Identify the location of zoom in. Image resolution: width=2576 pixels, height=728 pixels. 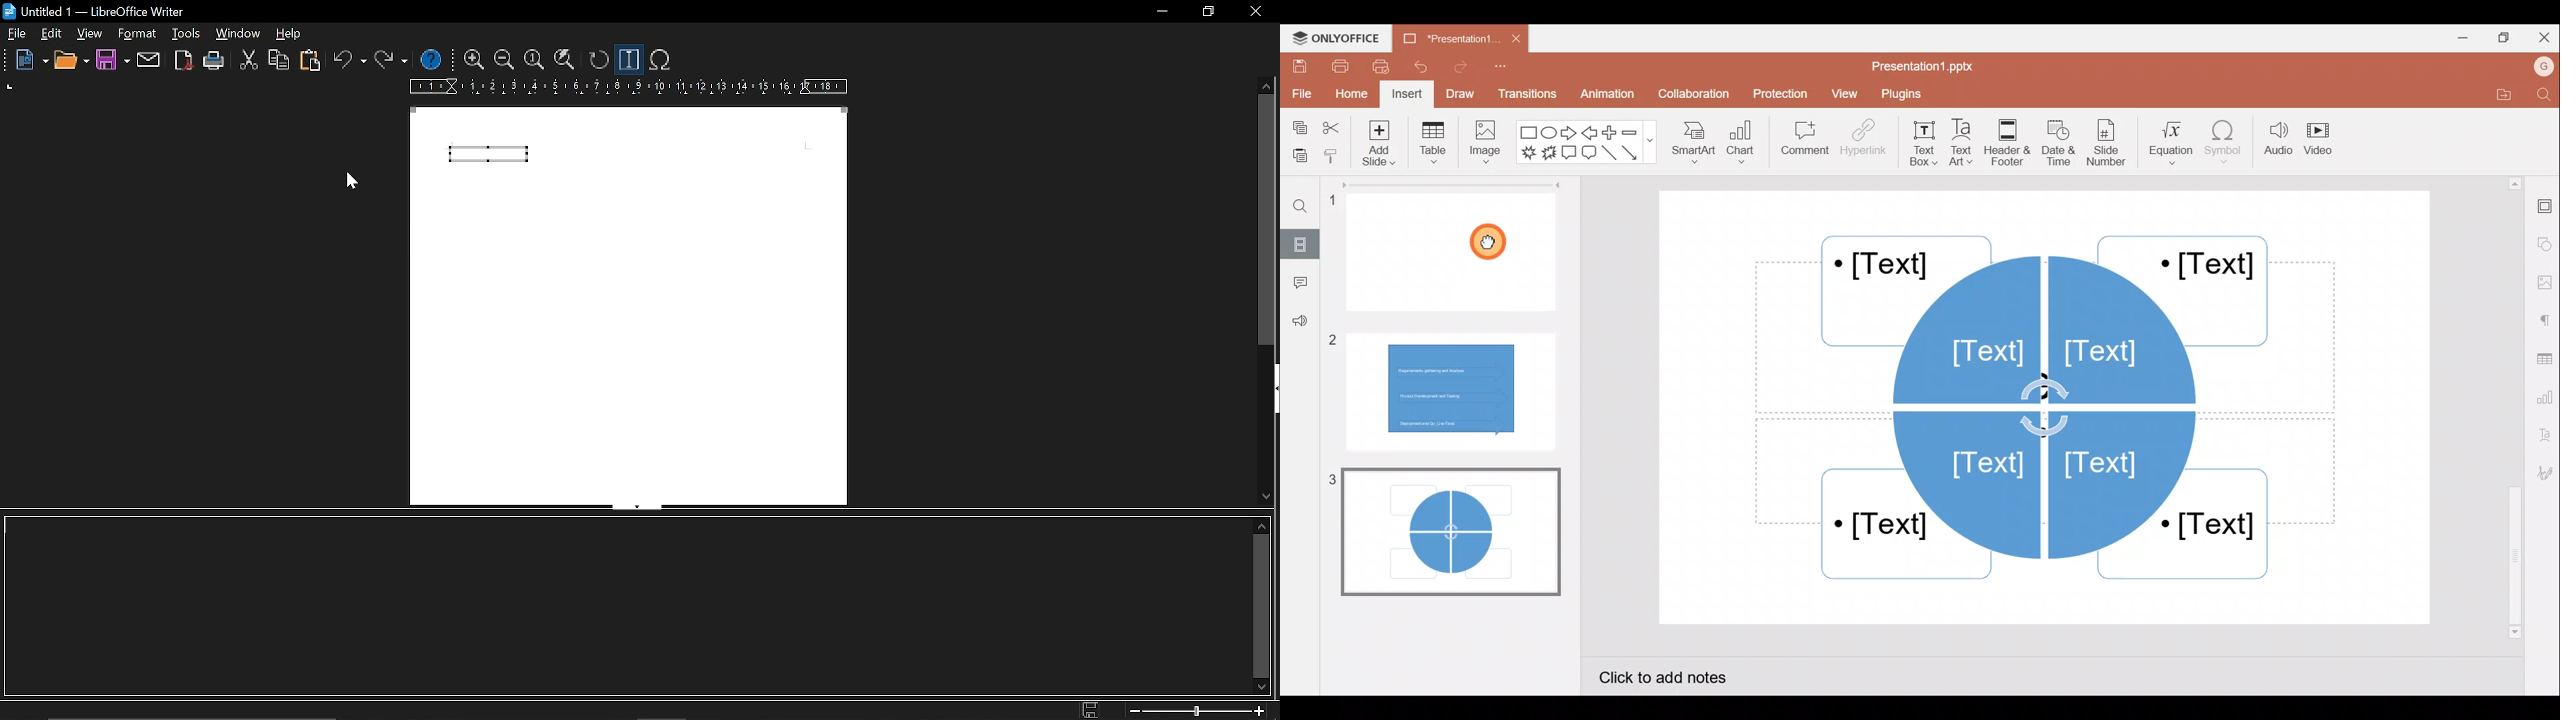
(475, 60).